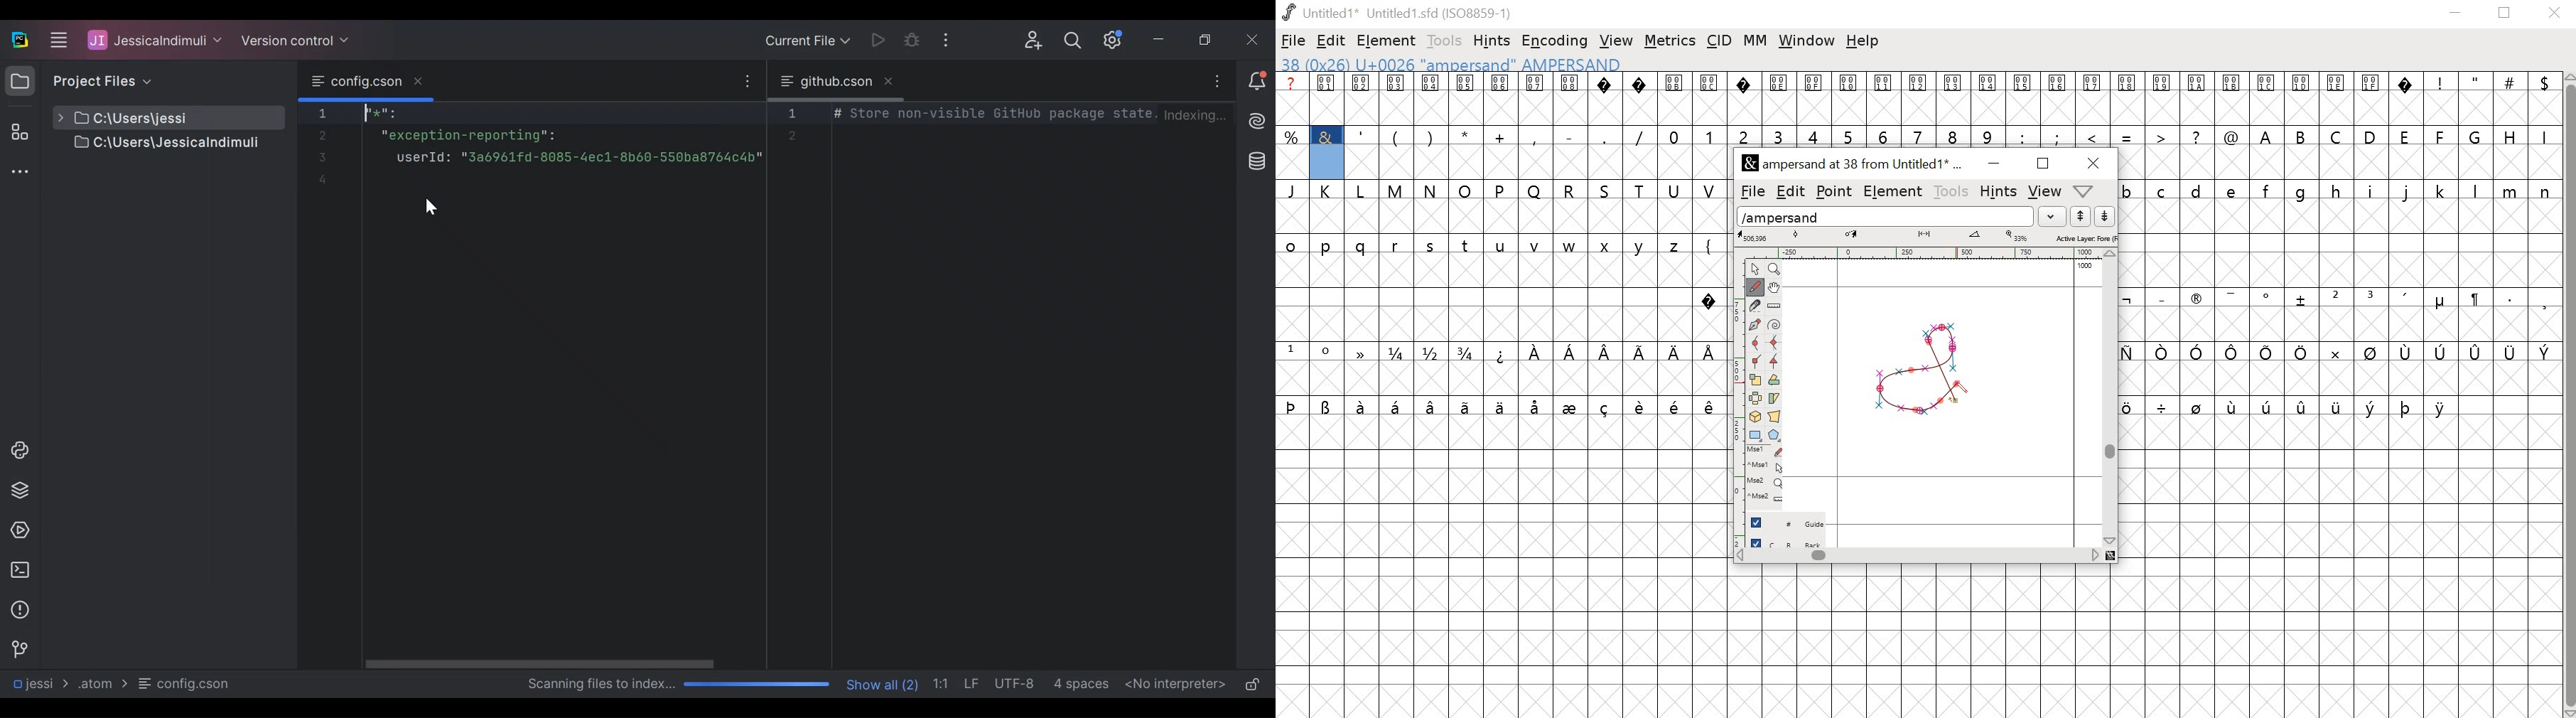  Describe the element at coordinates (1363, 406) in the screenshot. I see `symbol` at that location.